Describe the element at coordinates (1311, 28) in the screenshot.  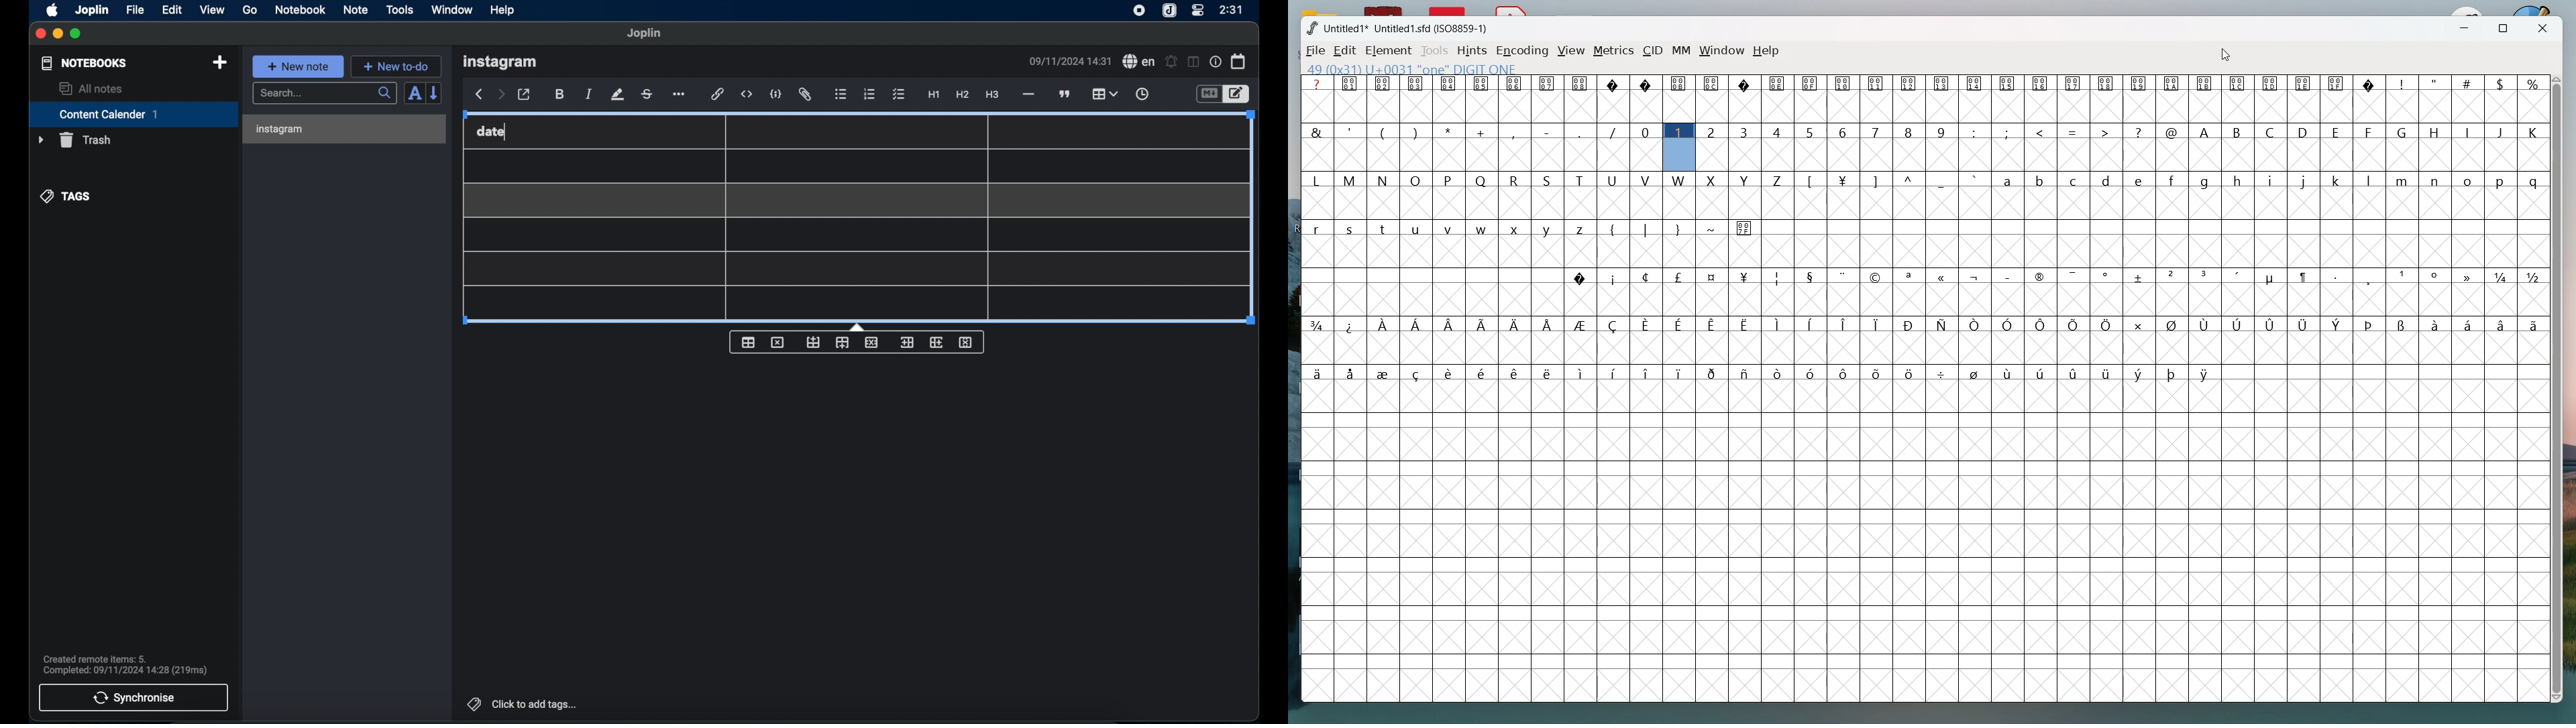
I see `logo` at that location.